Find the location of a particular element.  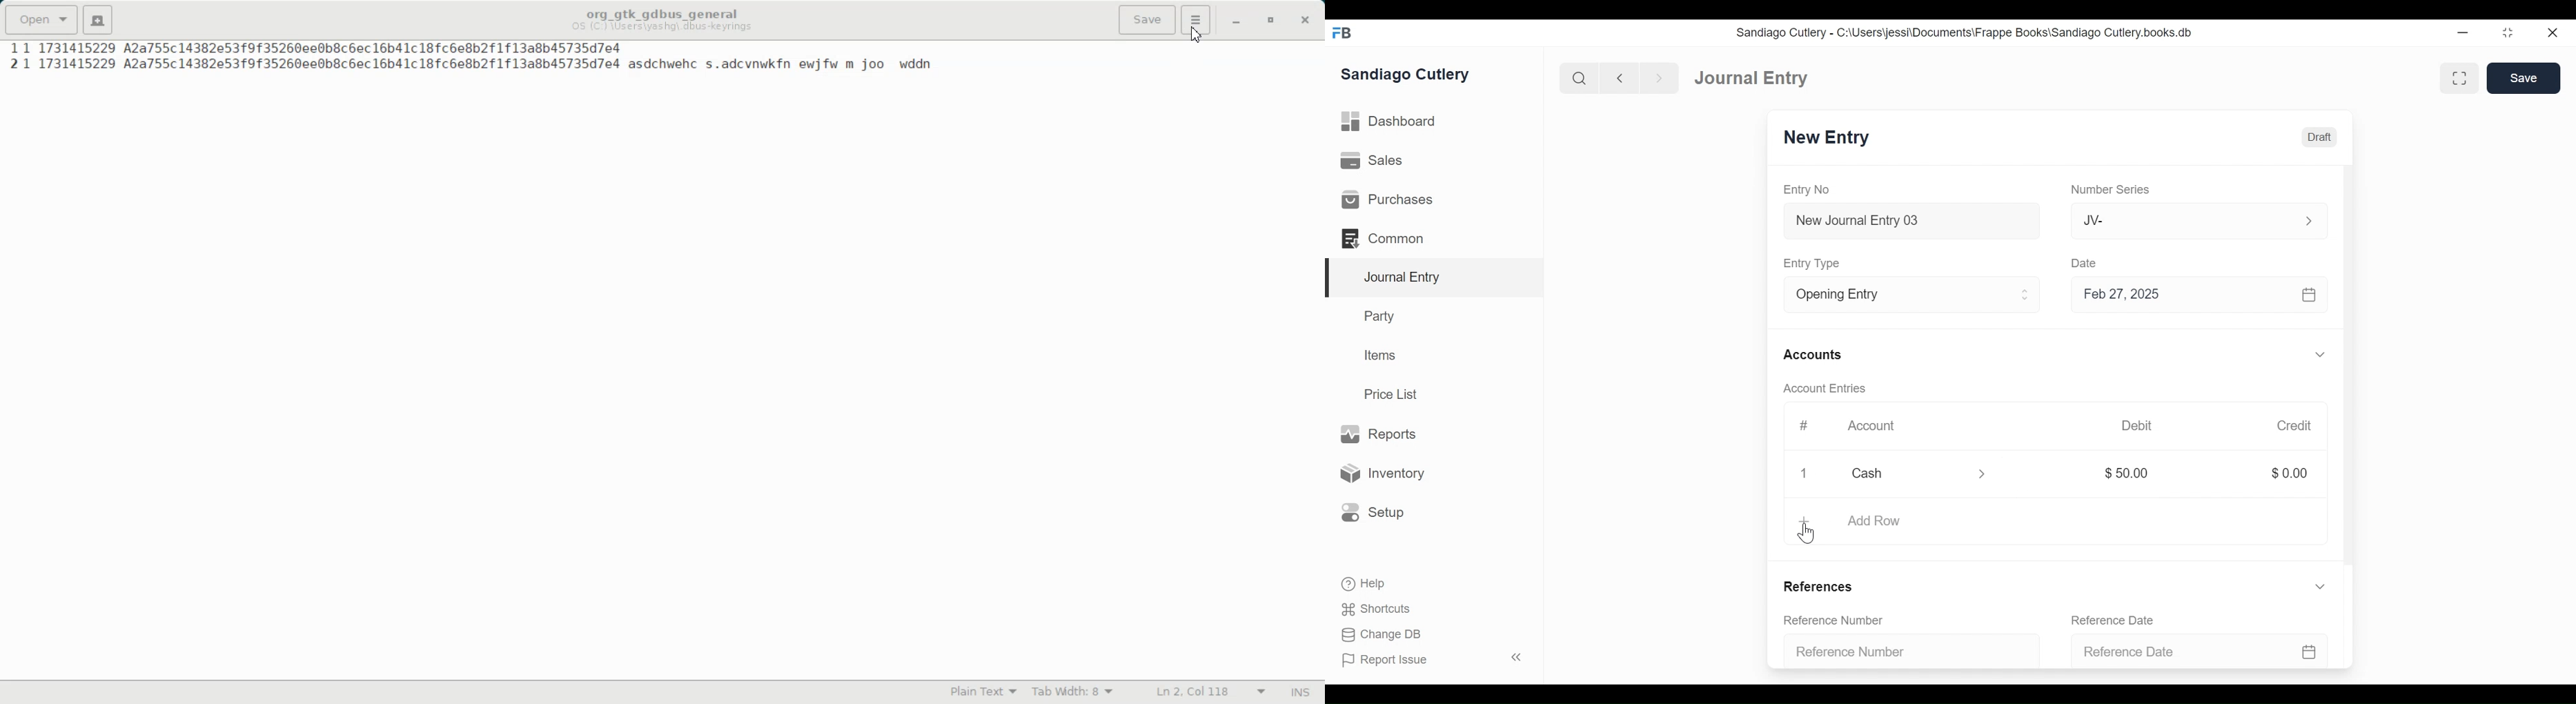

Setup is located at coordinates (1373, 513).